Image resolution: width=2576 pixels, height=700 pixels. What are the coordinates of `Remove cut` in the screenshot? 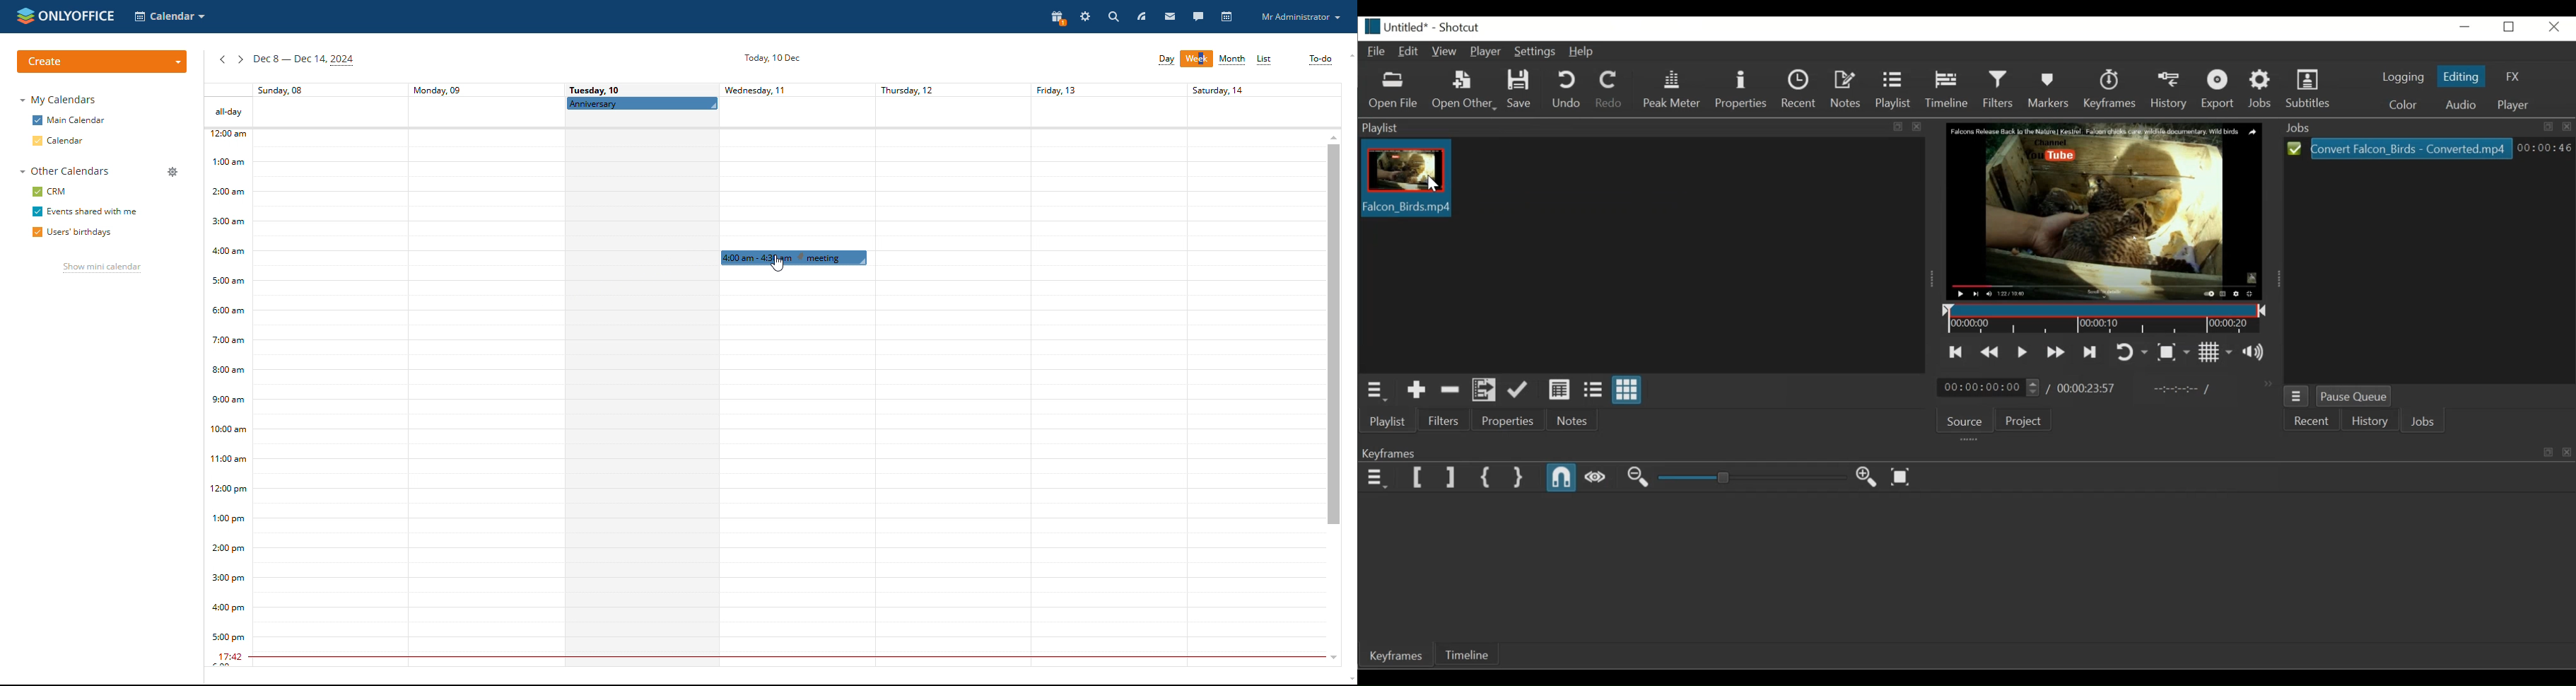 It's located at (1451, 391).